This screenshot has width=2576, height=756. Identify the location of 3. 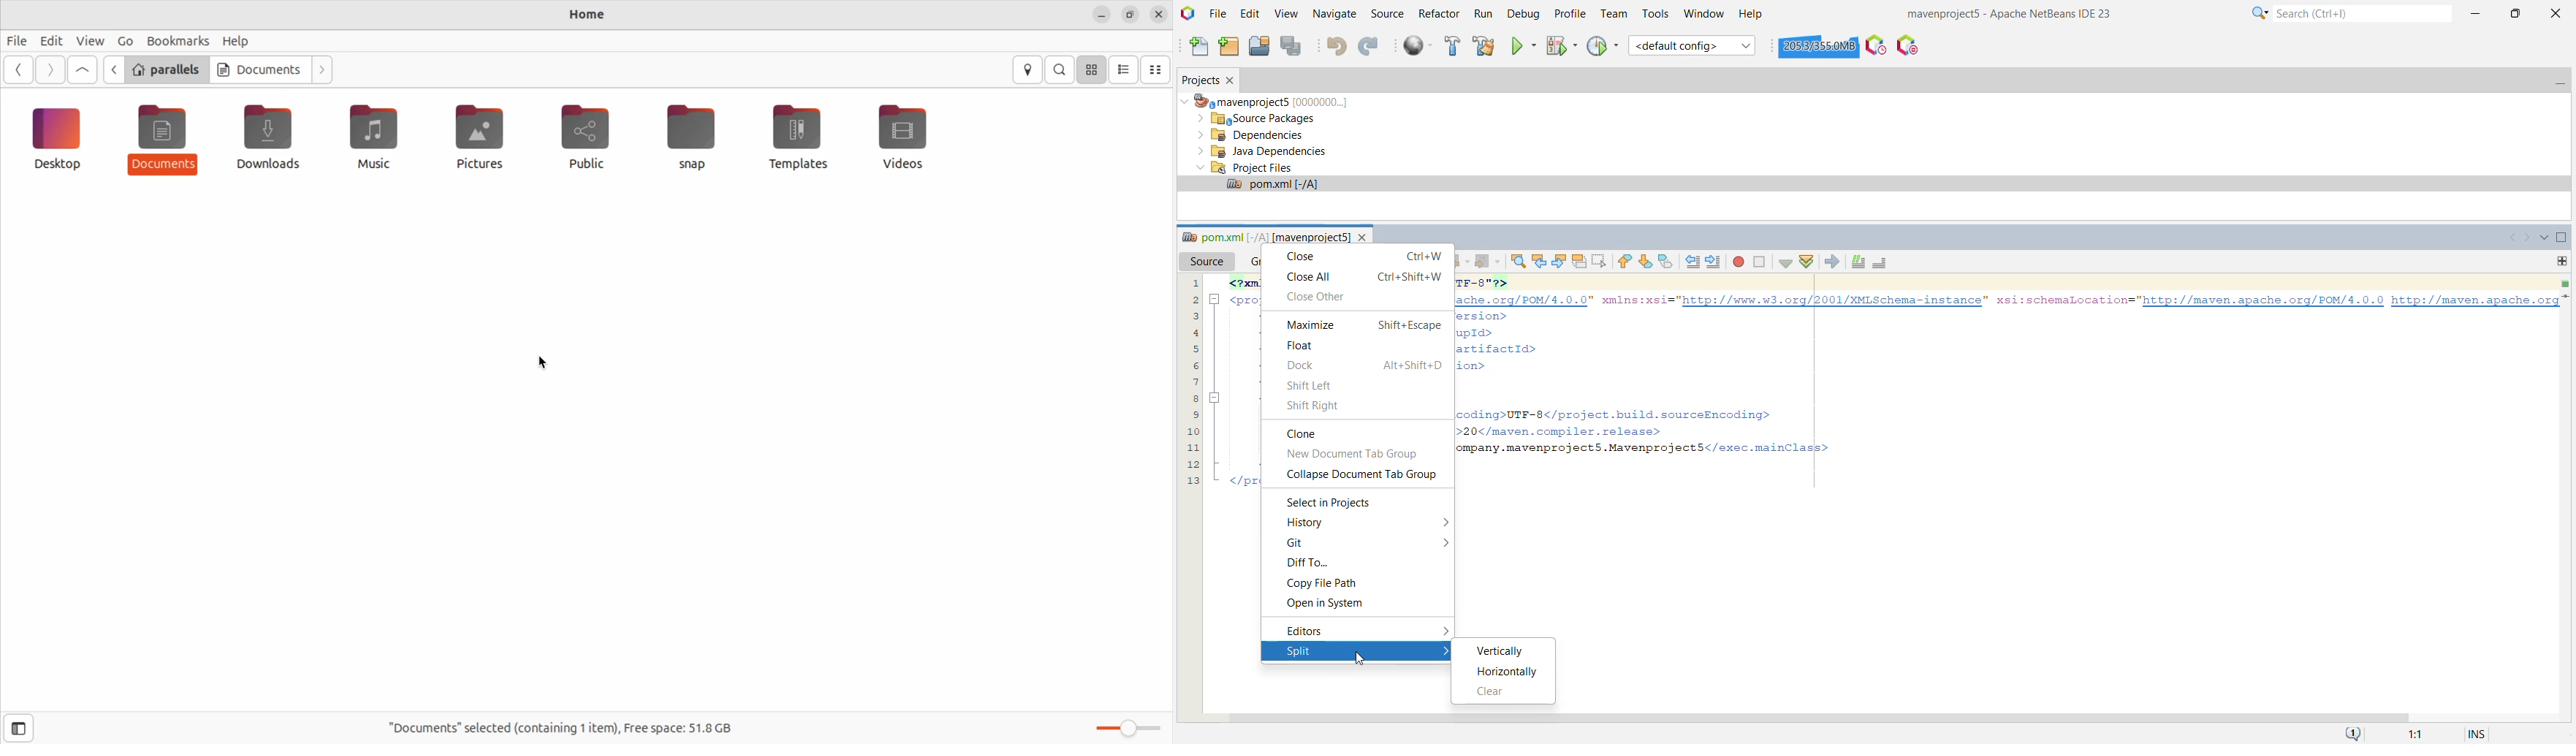
(1193, 314).